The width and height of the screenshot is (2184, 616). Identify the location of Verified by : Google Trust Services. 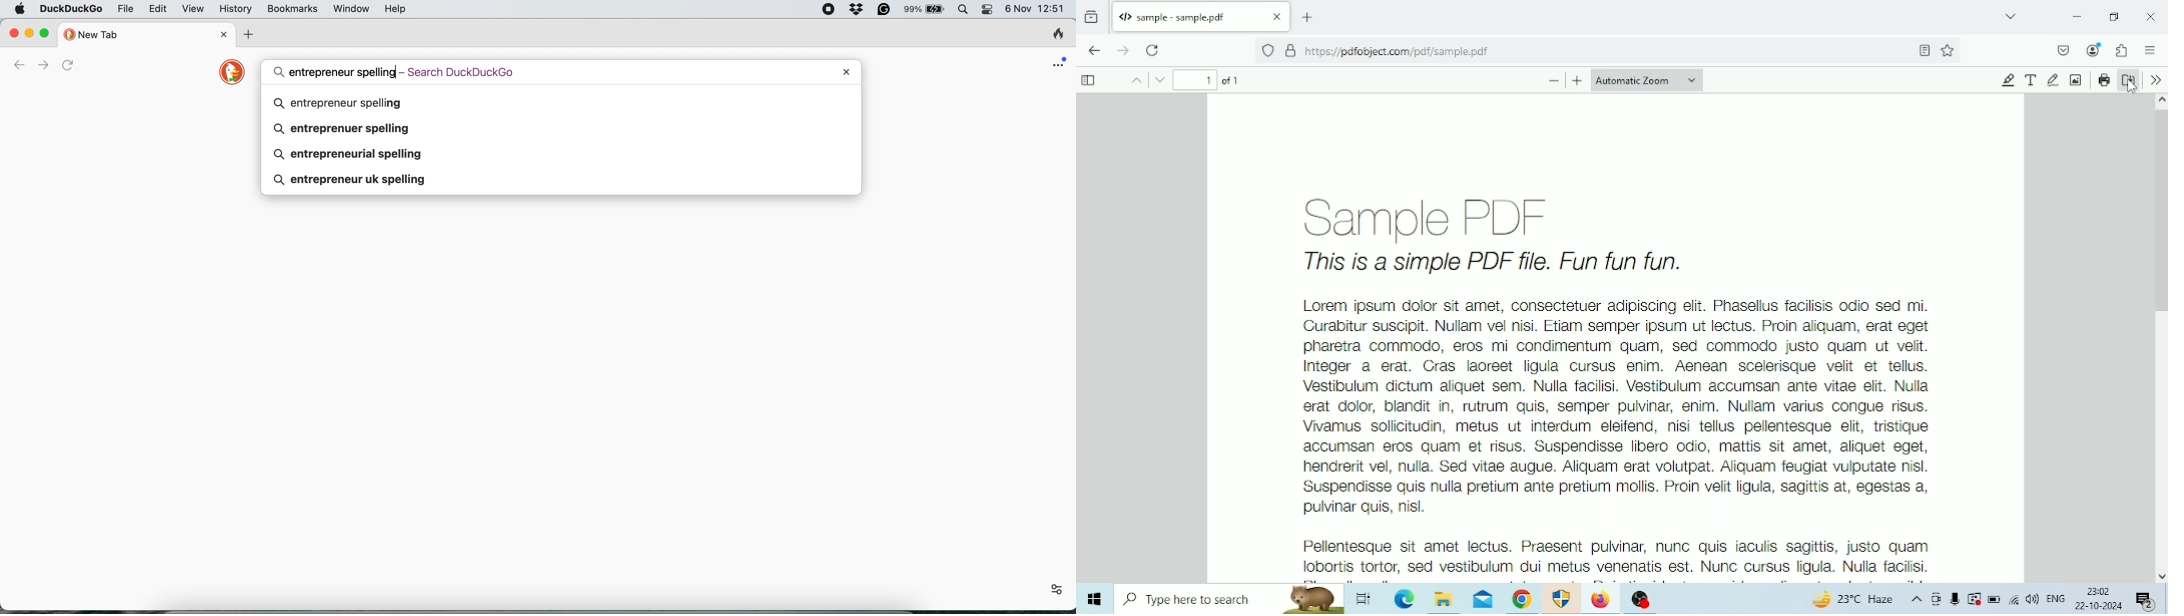
(1291, 51).